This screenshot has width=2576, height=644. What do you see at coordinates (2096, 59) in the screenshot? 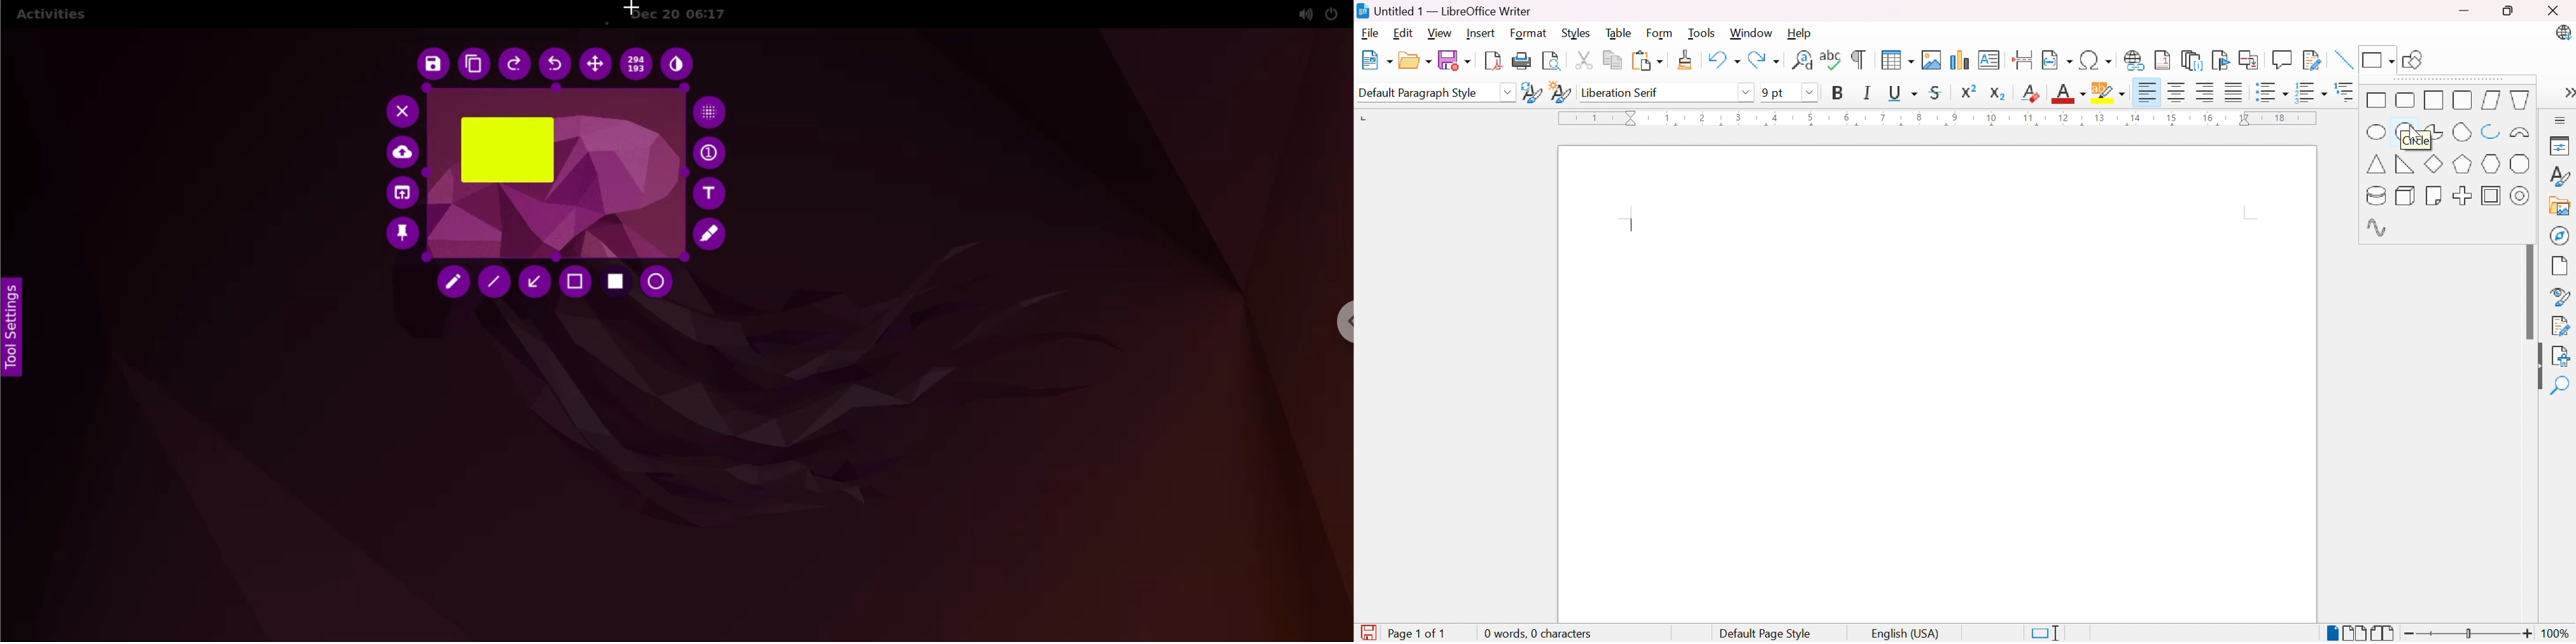
I see `Insert special characters` at bounding box center [2096, 59].